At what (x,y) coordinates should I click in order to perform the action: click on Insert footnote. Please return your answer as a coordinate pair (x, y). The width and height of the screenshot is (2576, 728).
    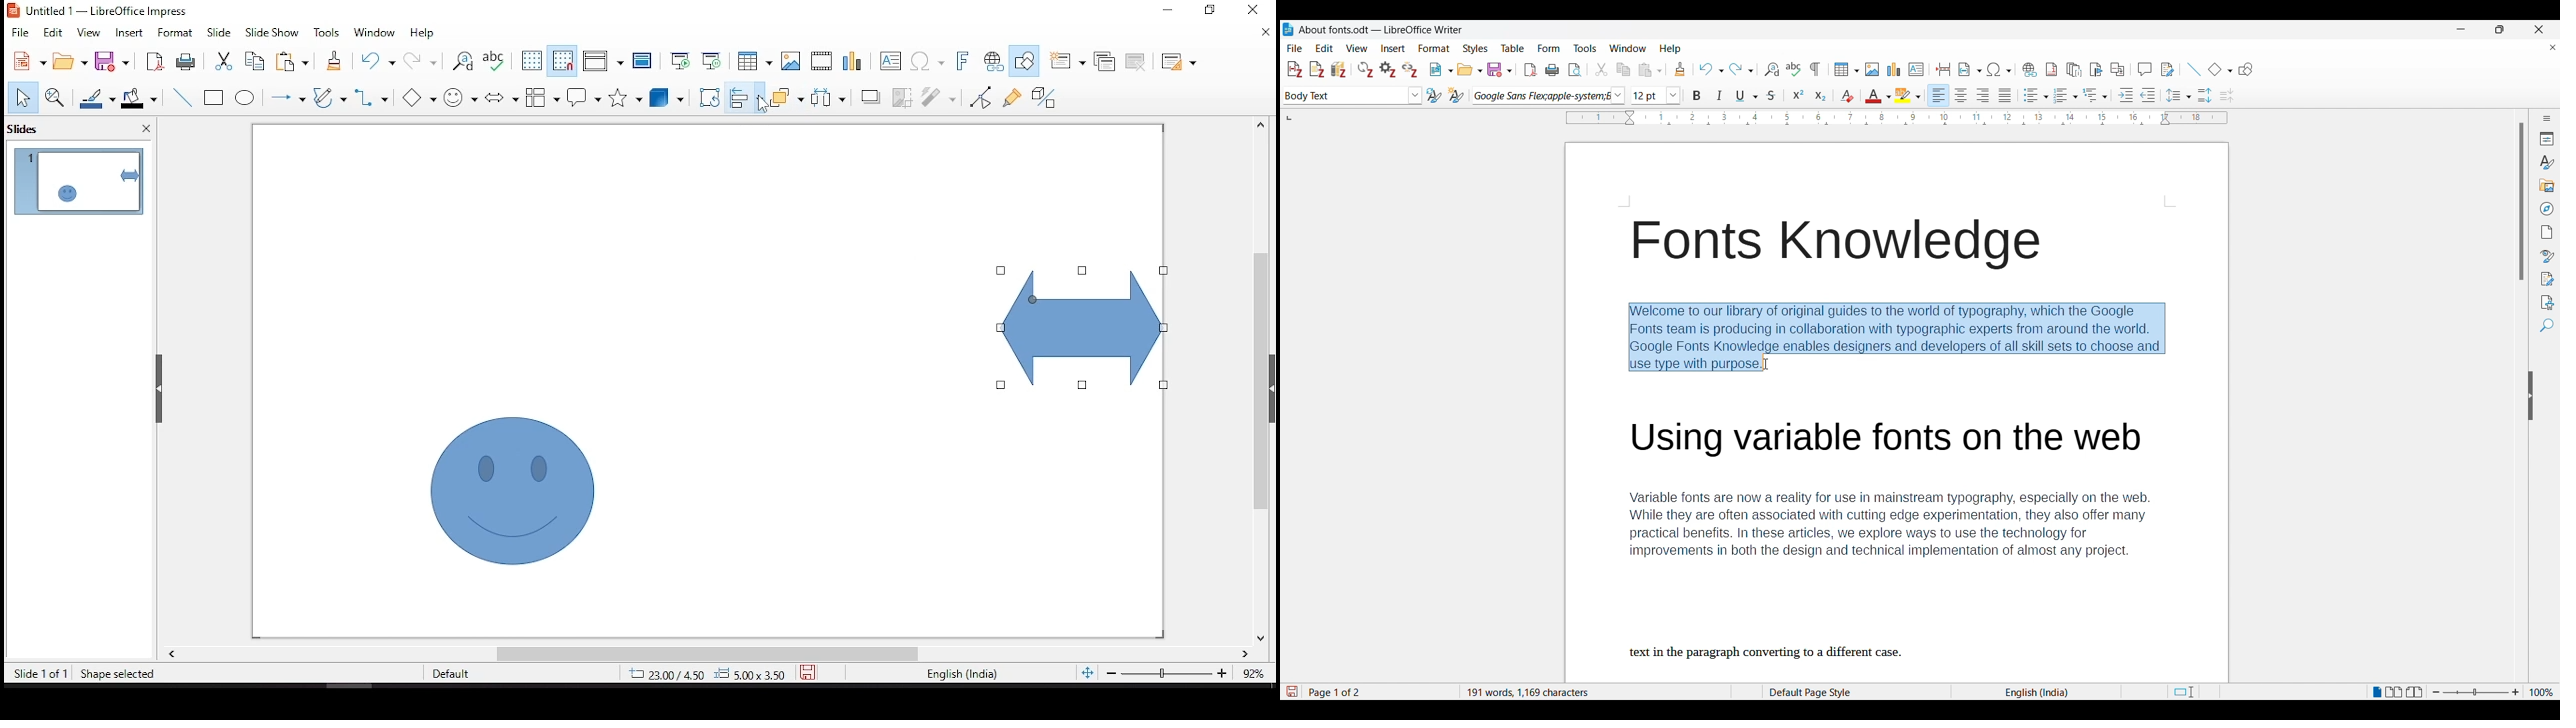
    Looking at the image, I should click on (2051, 69).